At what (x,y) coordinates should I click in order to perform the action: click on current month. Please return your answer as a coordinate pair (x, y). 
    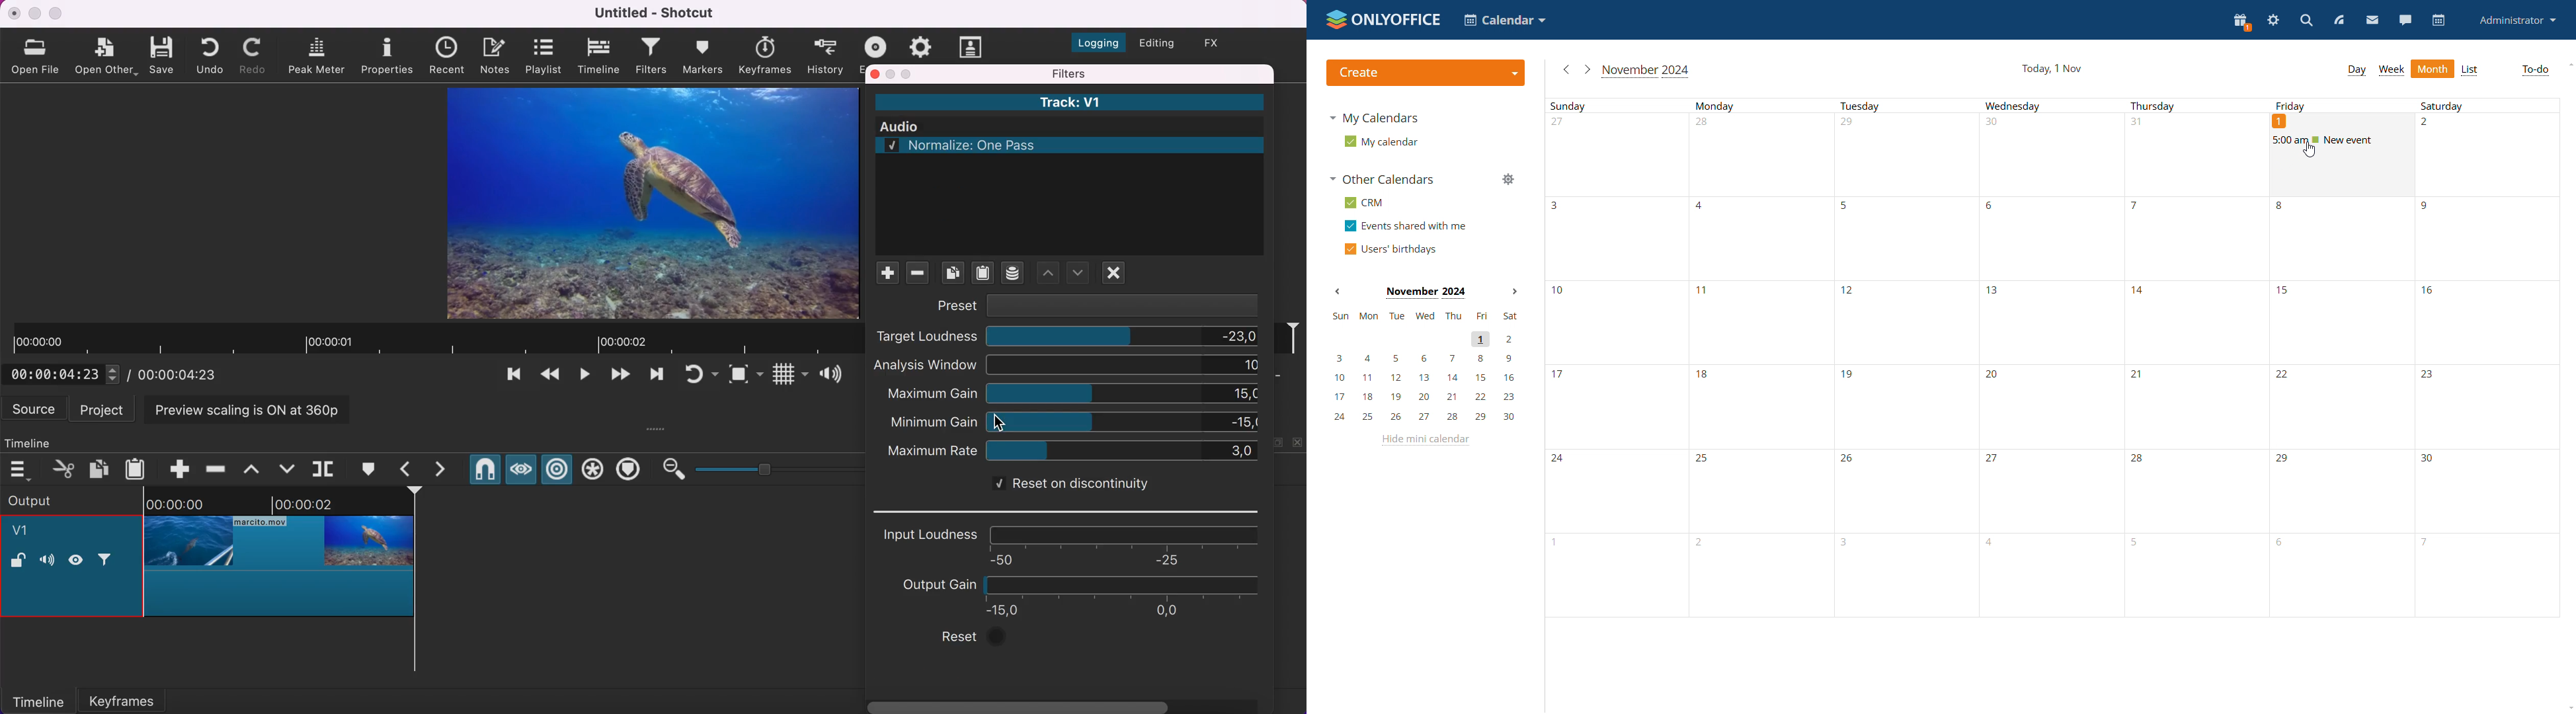
    Looking at the image, I should click on (1646, 71).